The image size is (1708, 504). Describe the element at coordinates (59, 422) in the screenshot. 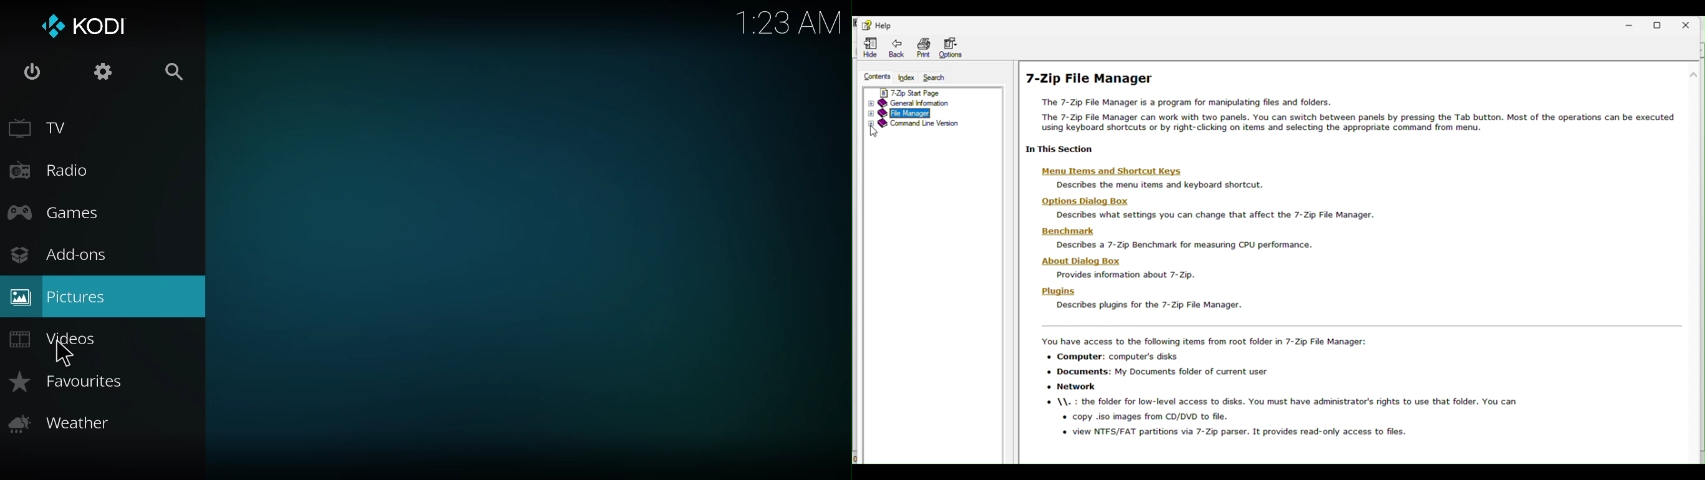

I see `weather` at that location.